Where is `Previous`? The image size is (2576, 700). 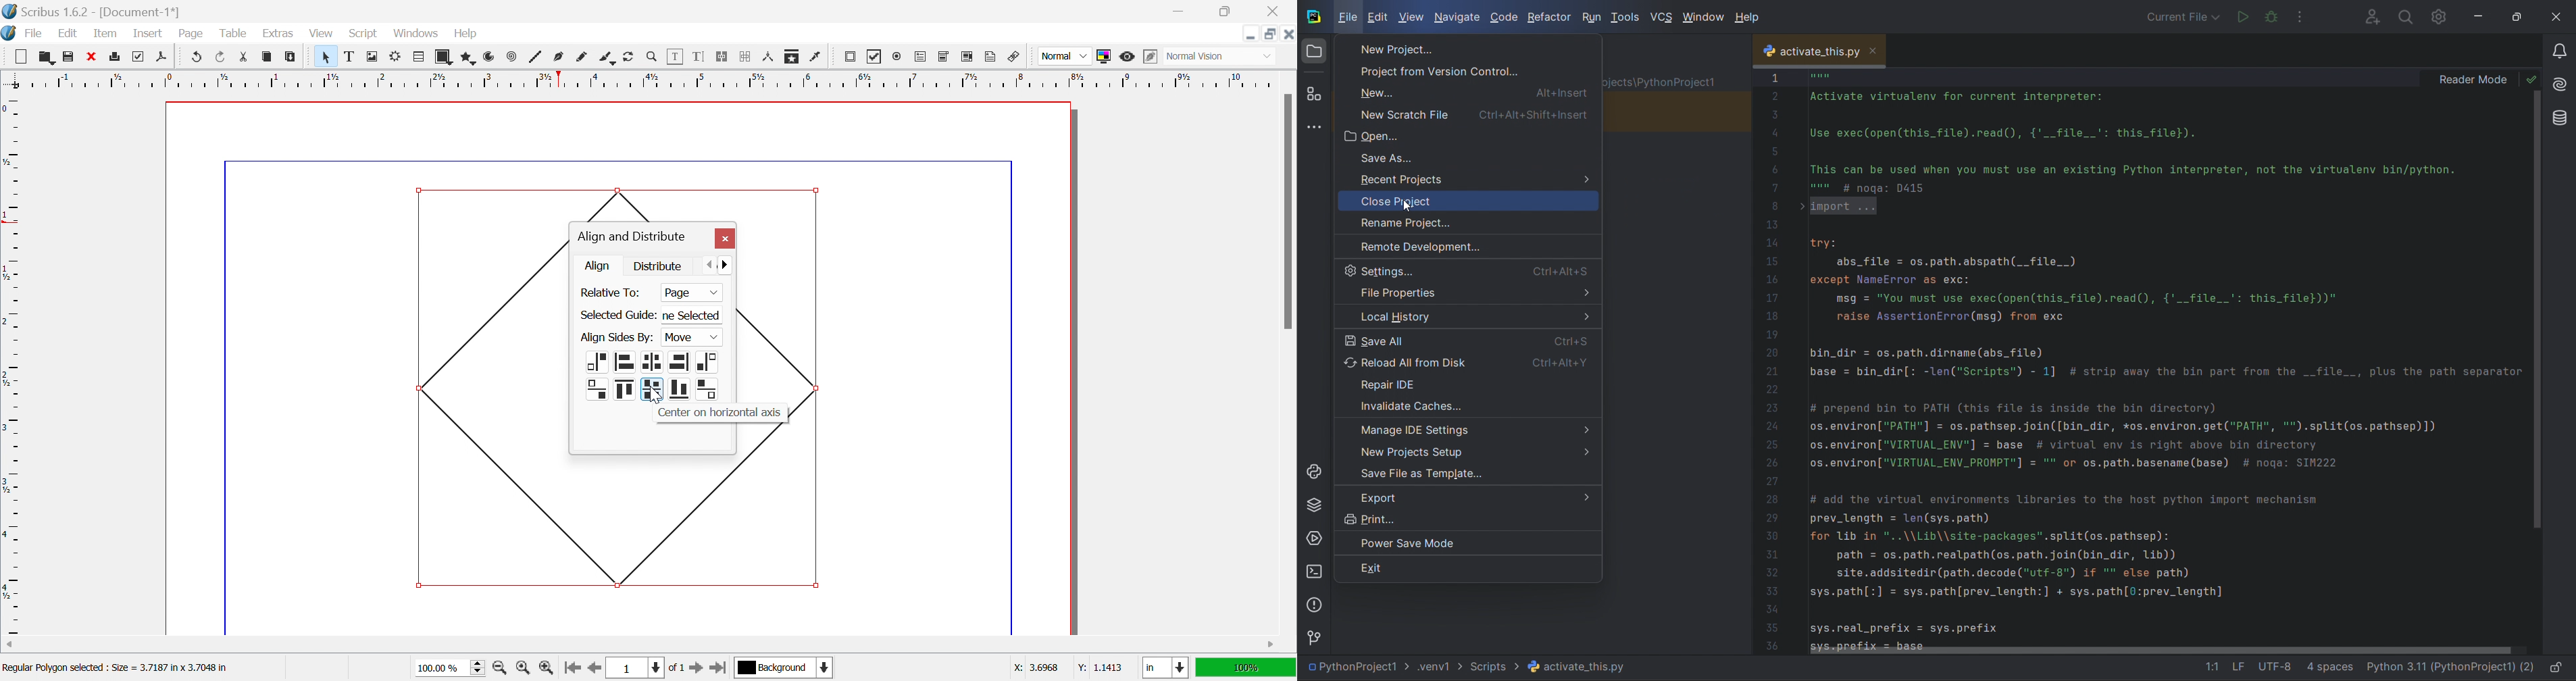
Previous is located at coordinates (711, 263).